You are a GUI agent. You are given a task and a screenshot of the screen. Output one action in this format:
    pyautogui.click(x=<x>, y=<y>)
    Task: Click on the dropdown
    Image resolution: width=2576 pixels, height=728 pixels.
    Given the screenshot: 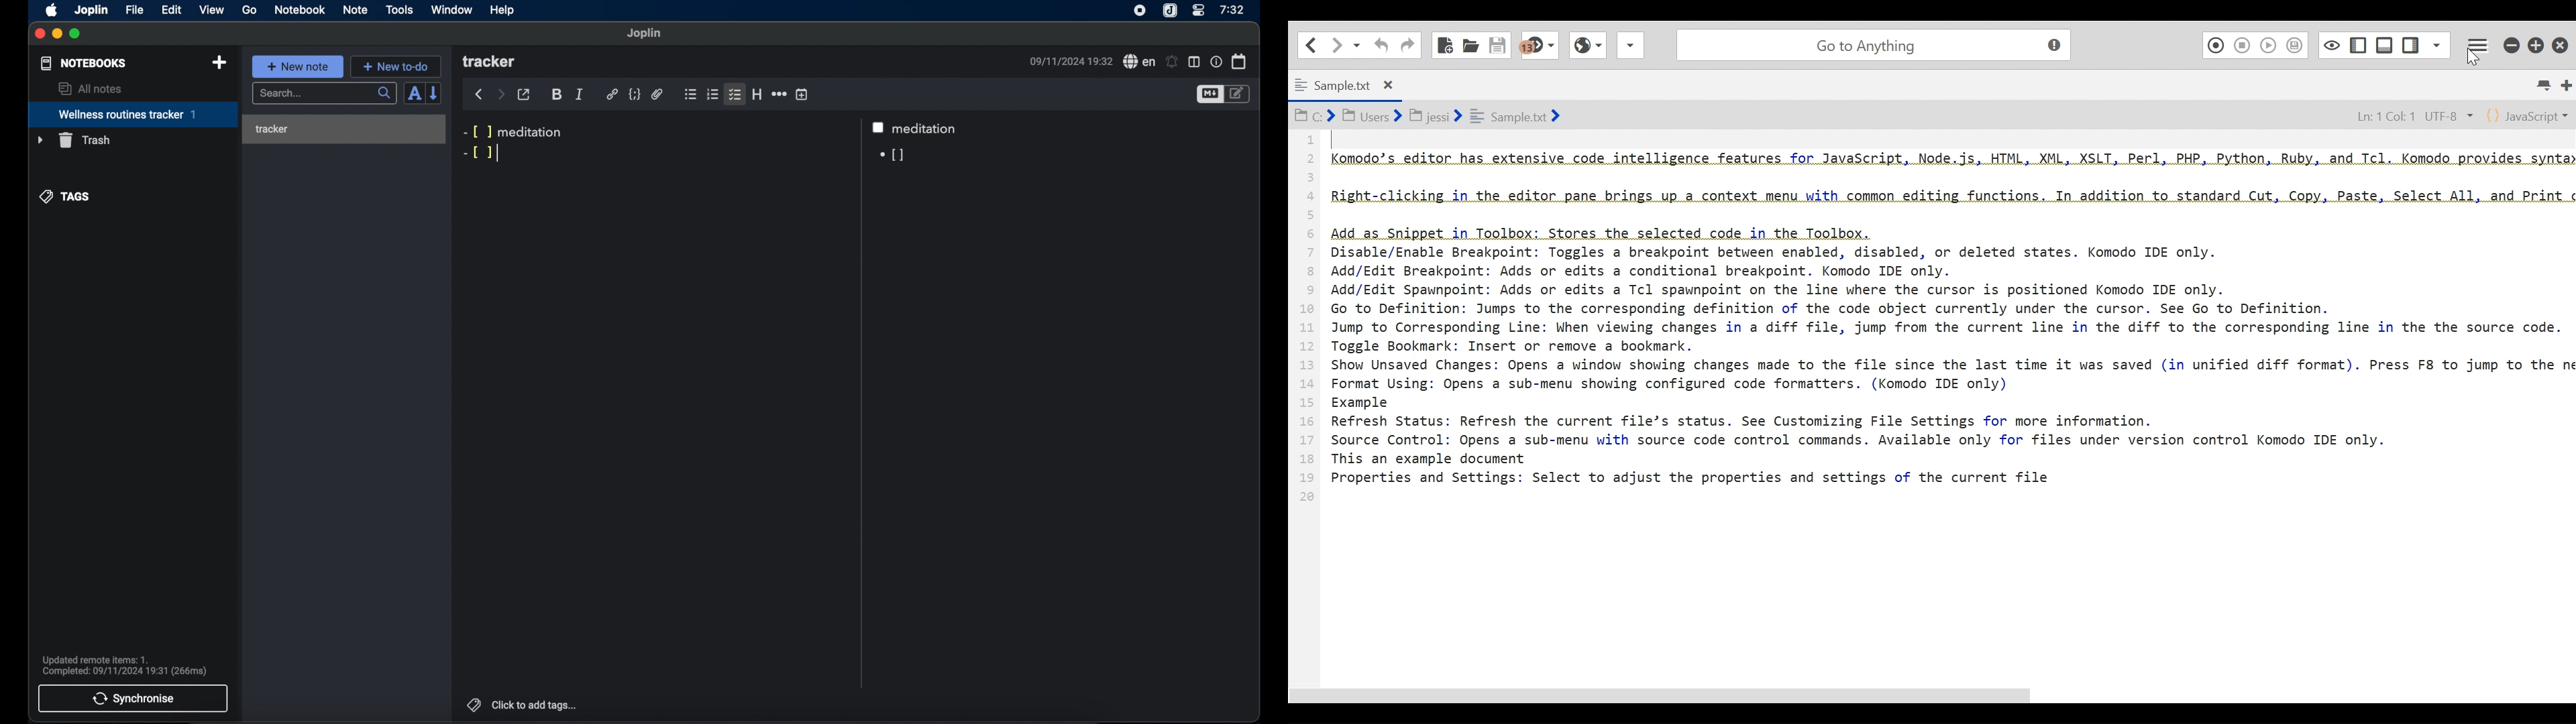 What is the action you would take?
    pyautogui.click(x=1630, y=49)
    